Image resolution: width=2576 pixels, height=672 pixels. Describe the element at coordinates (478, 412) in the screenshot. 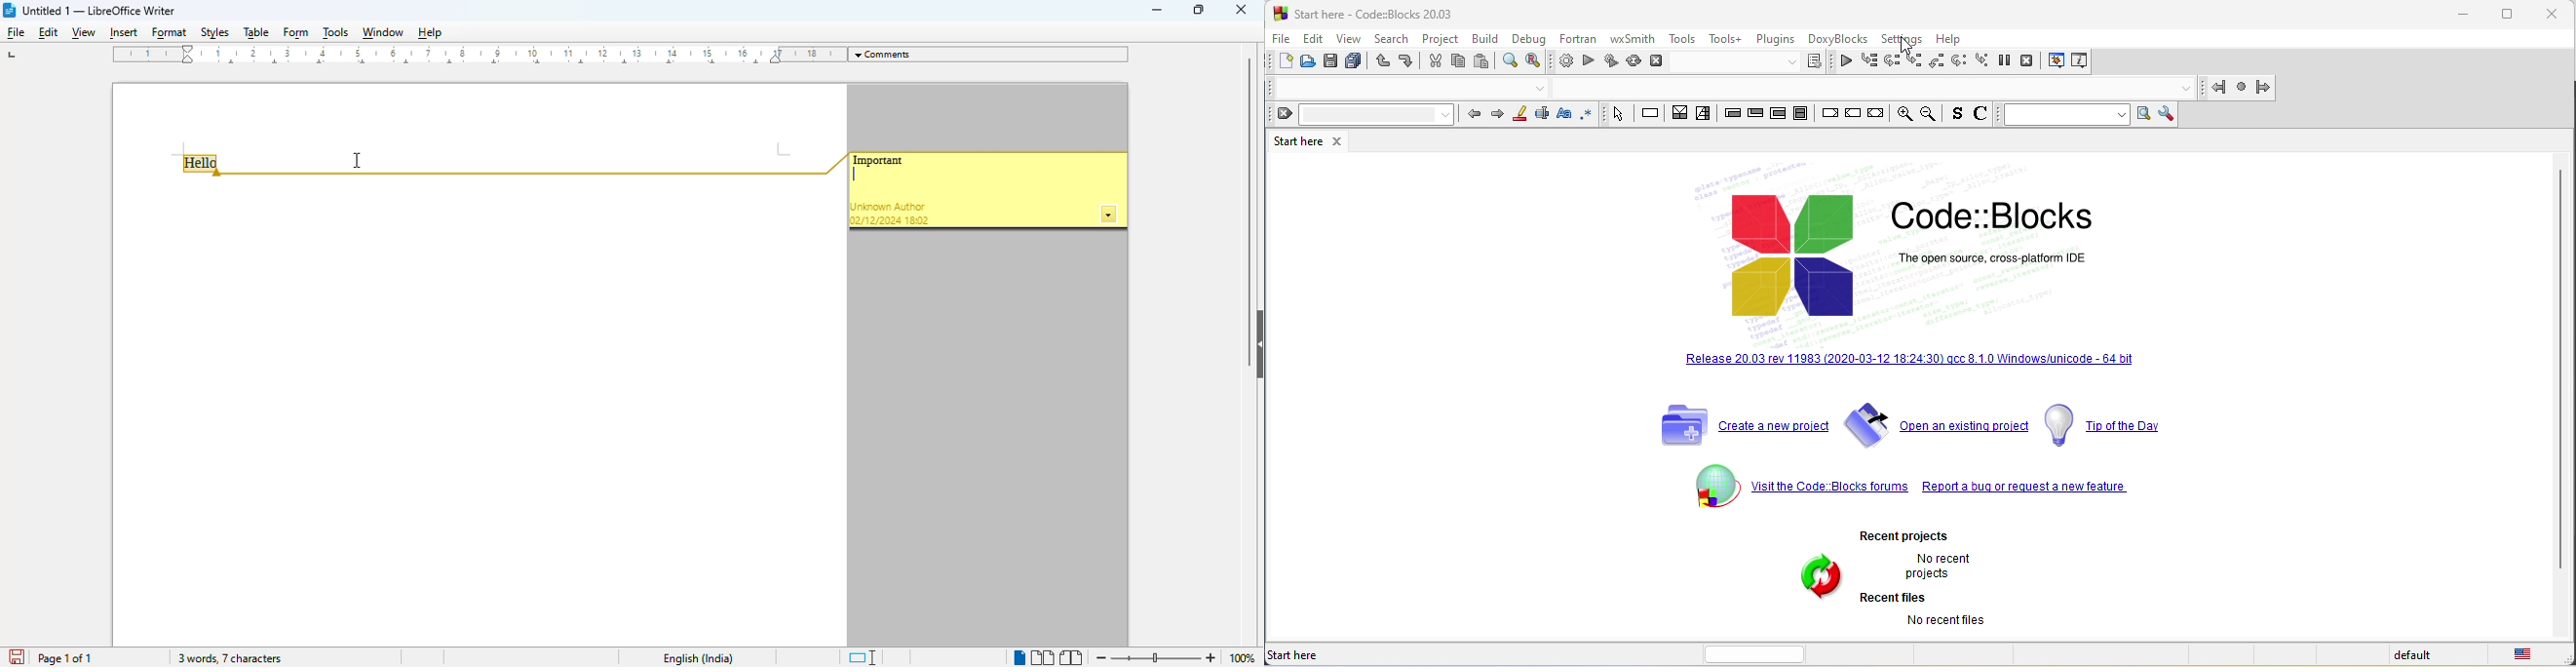

I see `workspace` at that location.